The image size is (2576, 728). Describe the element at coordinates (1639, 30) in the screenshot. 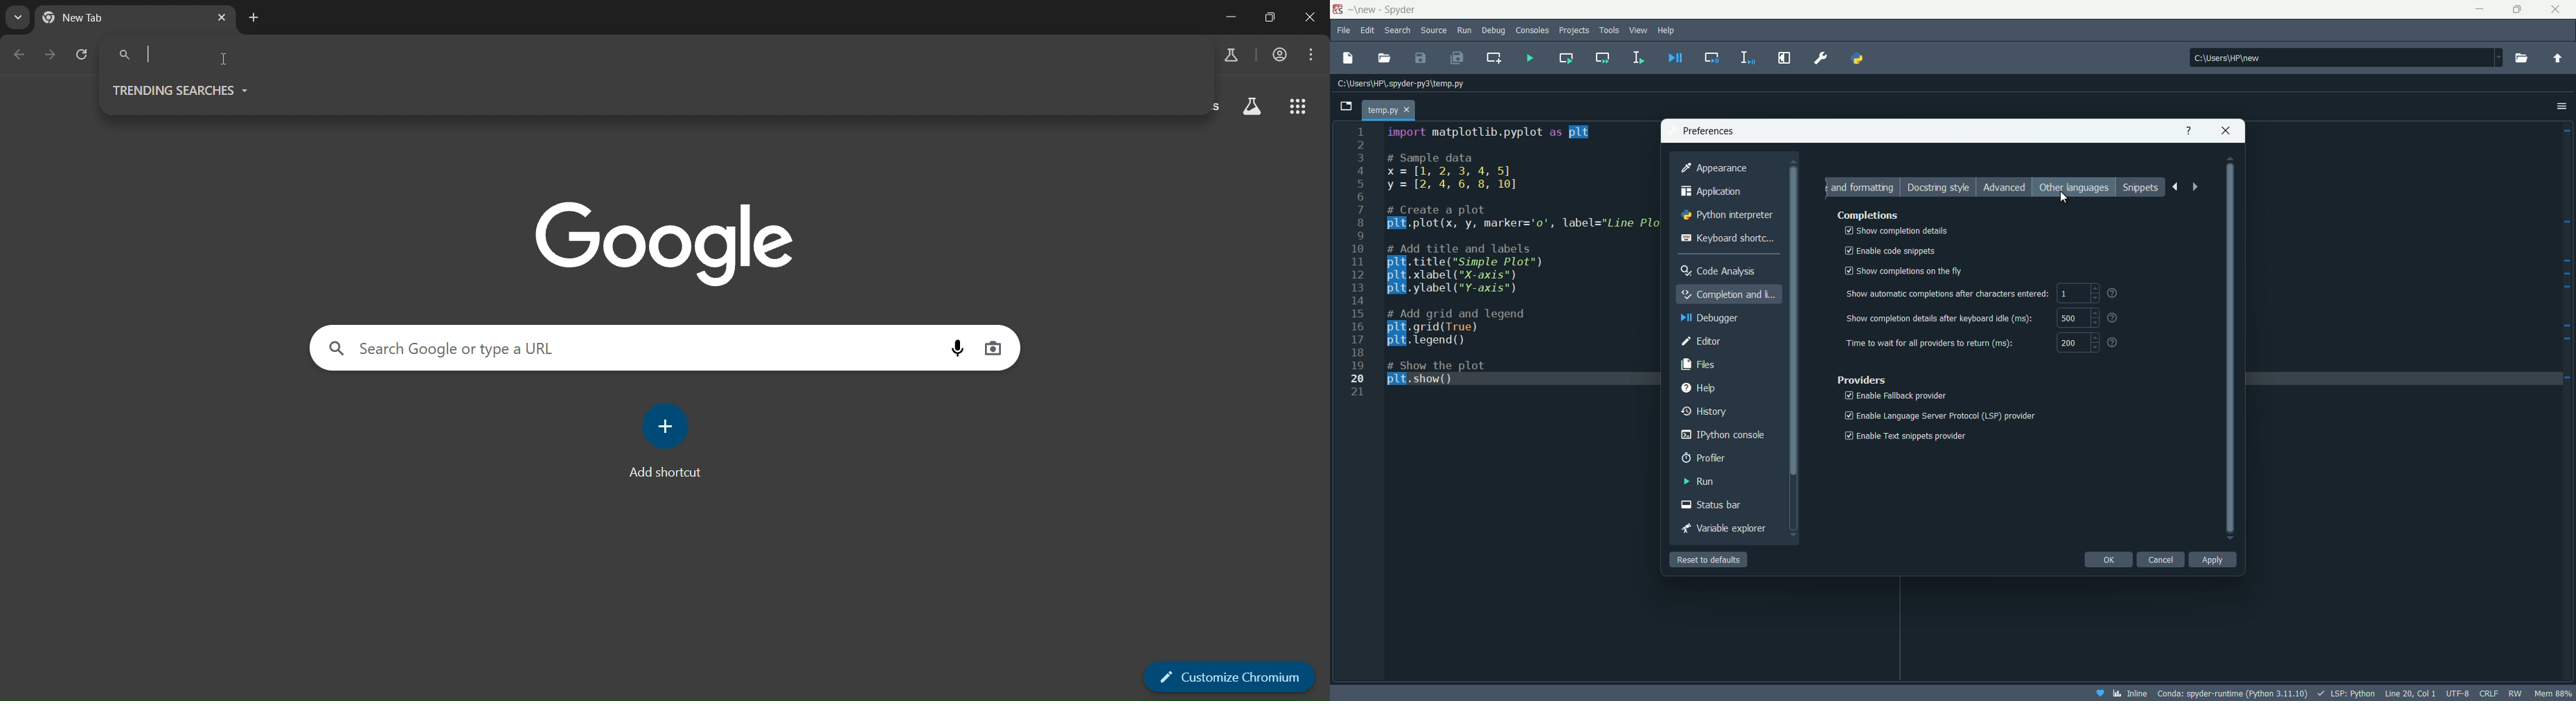

I see `view` at that location.